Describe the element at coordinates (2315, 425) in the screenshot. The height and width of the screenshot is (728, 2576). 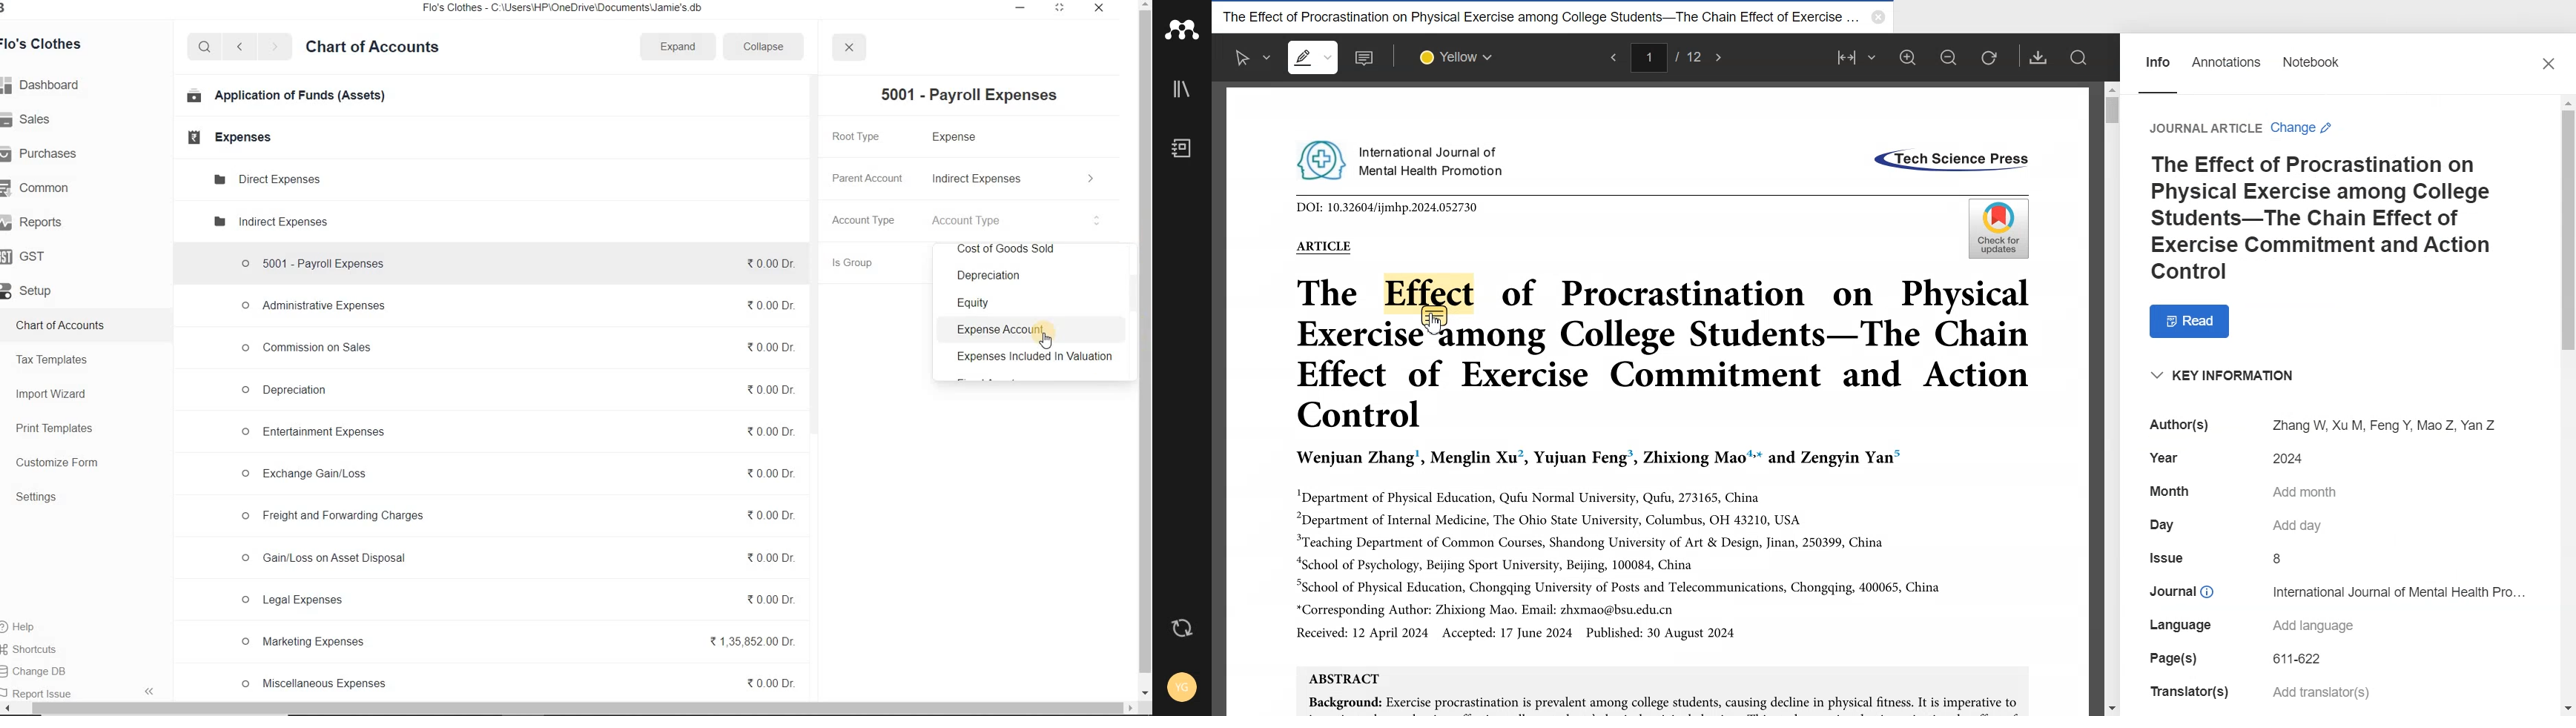
I see `Author(s) Zhang W, Xu M, Feng Y, Mao Z, Yan Z` at that location.